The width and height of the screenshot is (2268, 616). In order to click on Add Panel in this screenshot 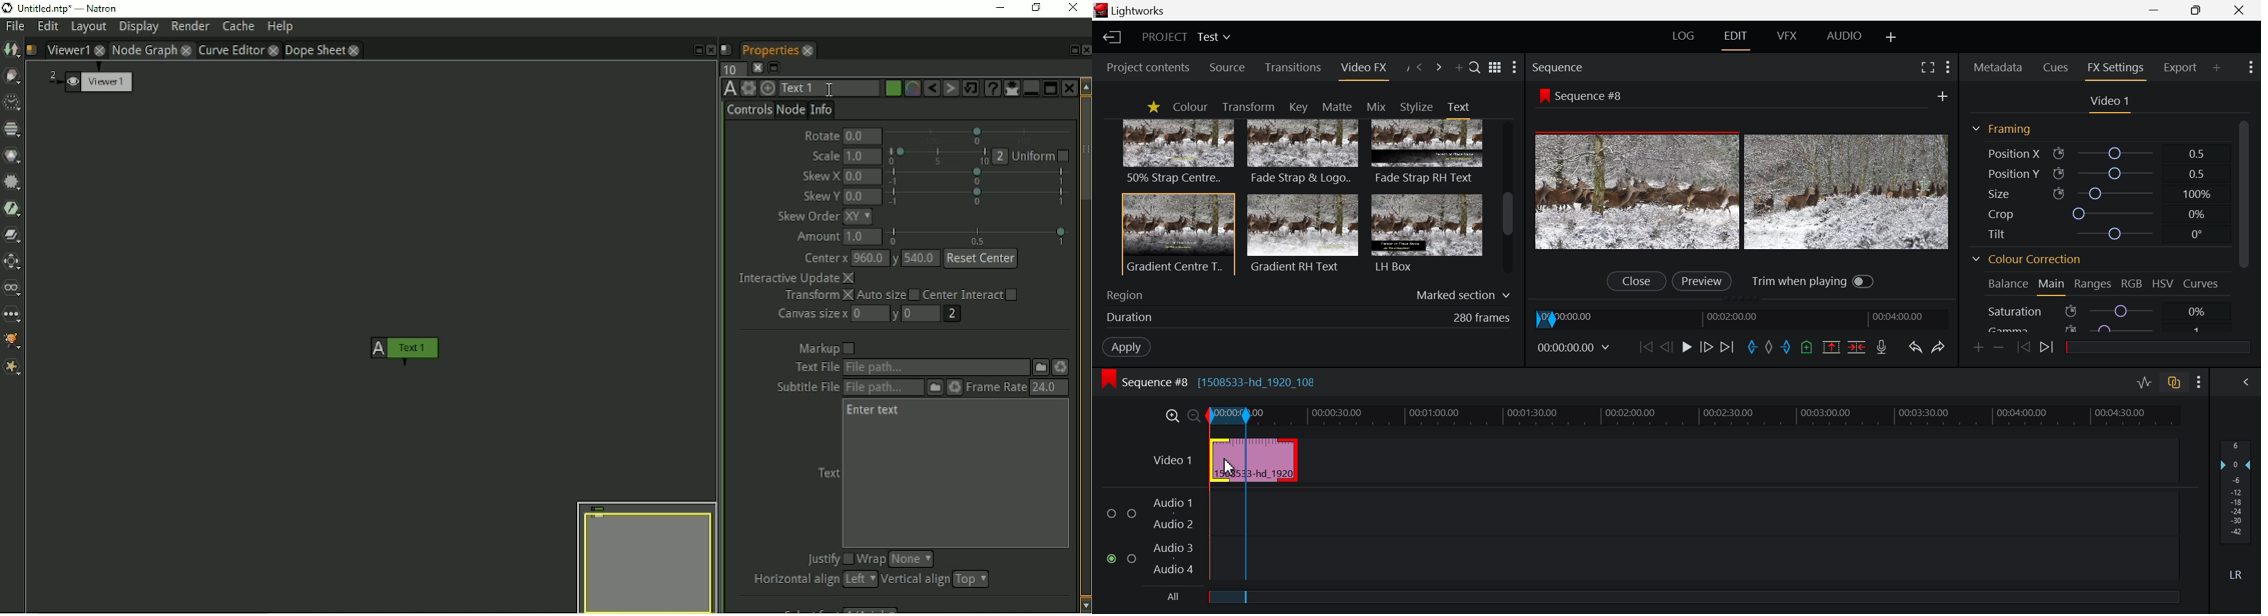, I will do `click(2218, 66)`.